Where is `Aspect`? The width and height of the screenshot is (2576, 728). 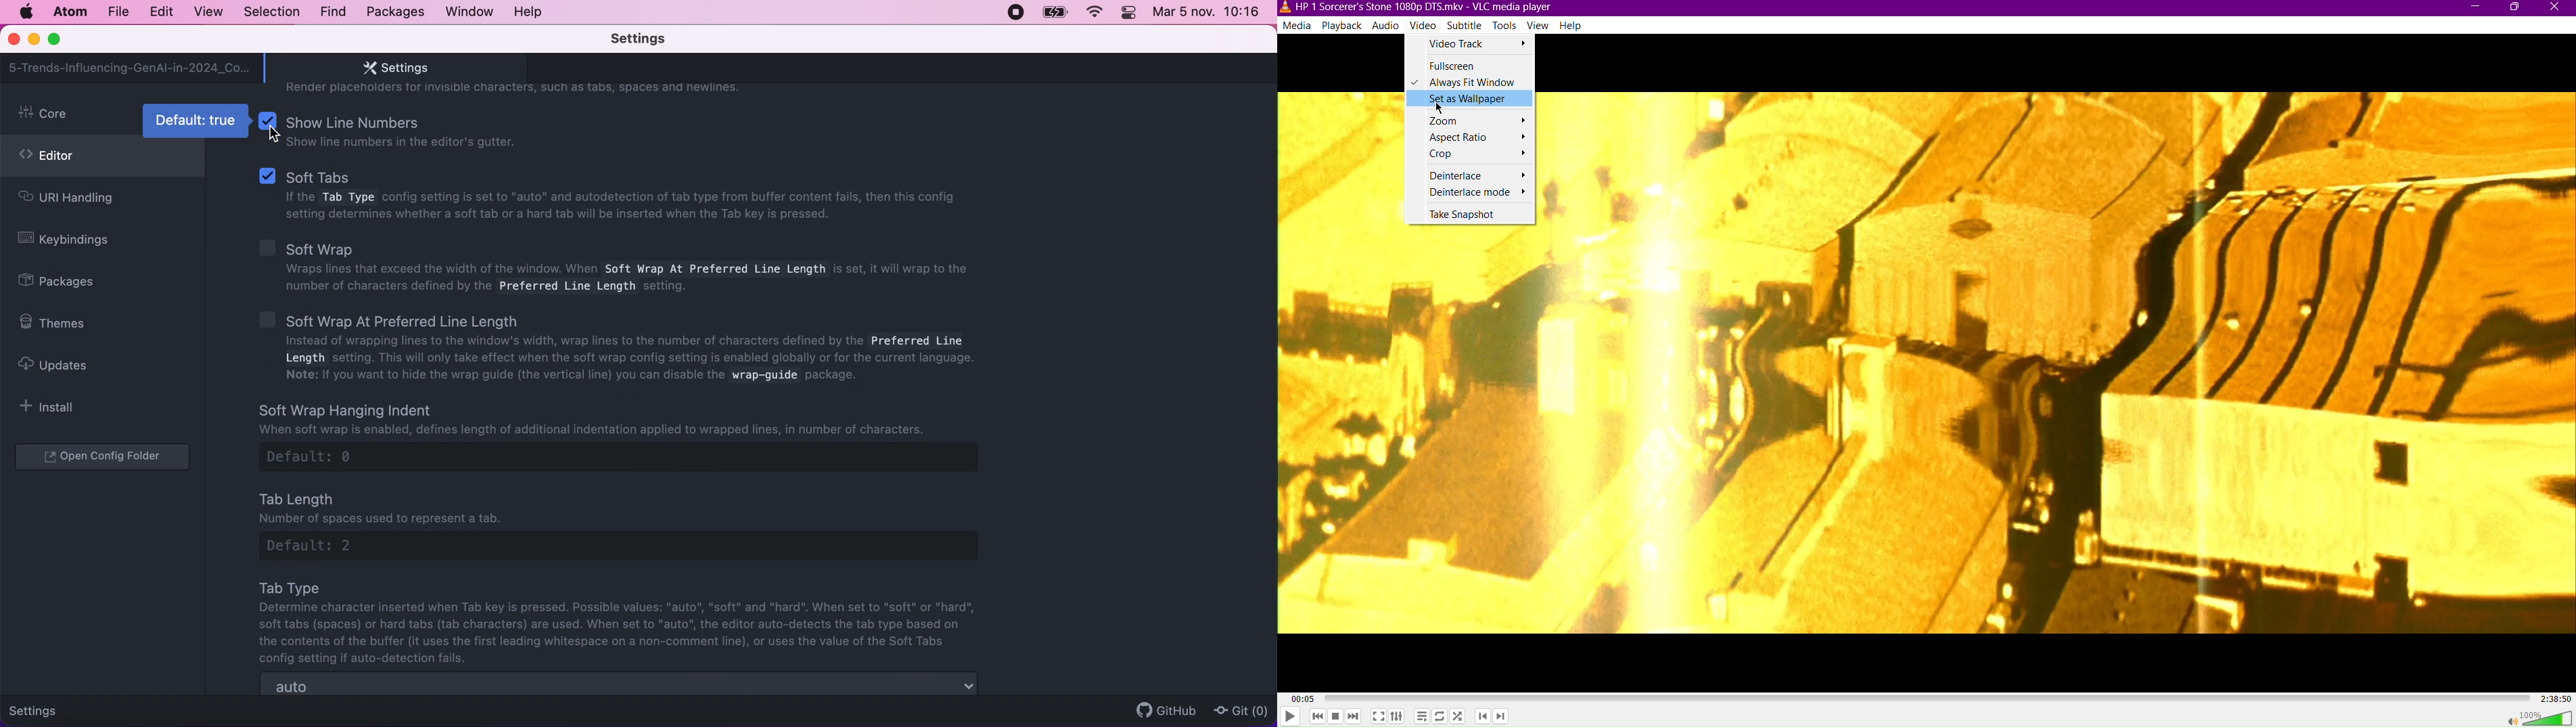
Aspect is located at coordinates (1470, 137).